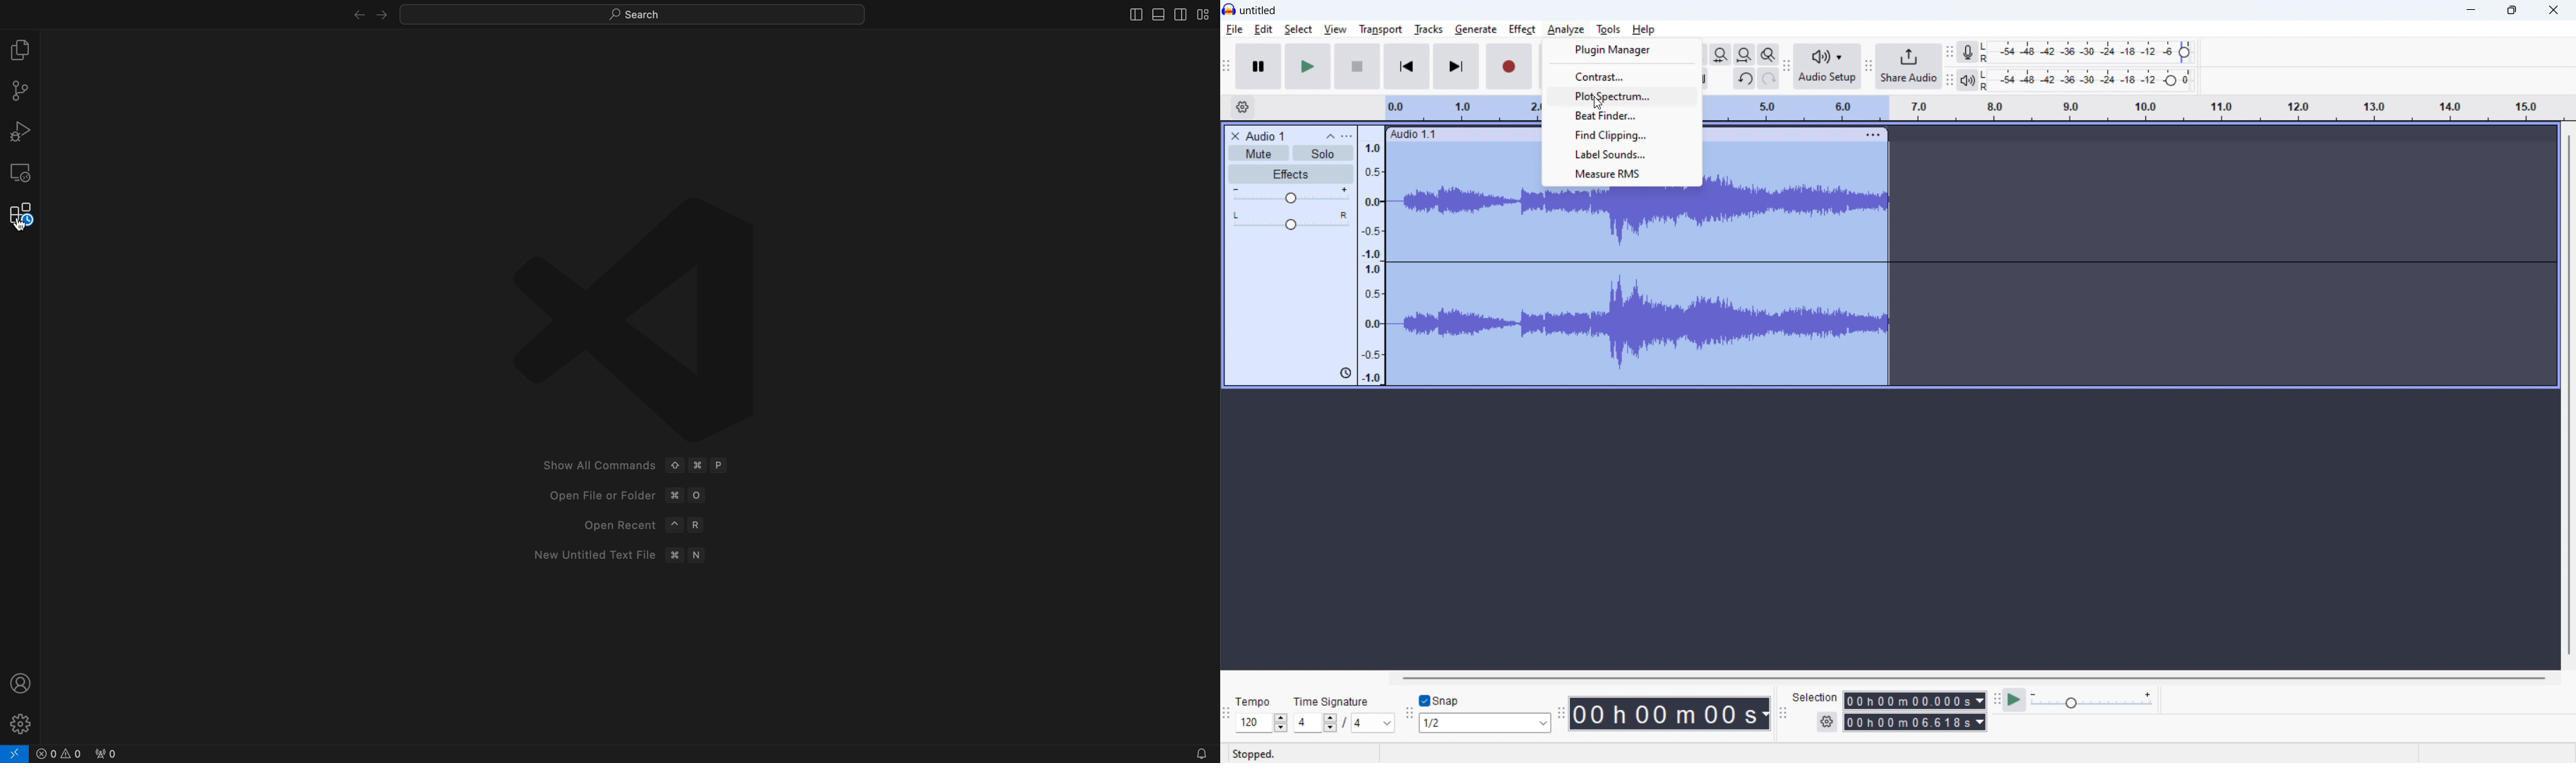  What do you see at coordinates (1950, 52) in the screenshot?
I see `recording meter toolbar` at bounding box center [1950, 52].